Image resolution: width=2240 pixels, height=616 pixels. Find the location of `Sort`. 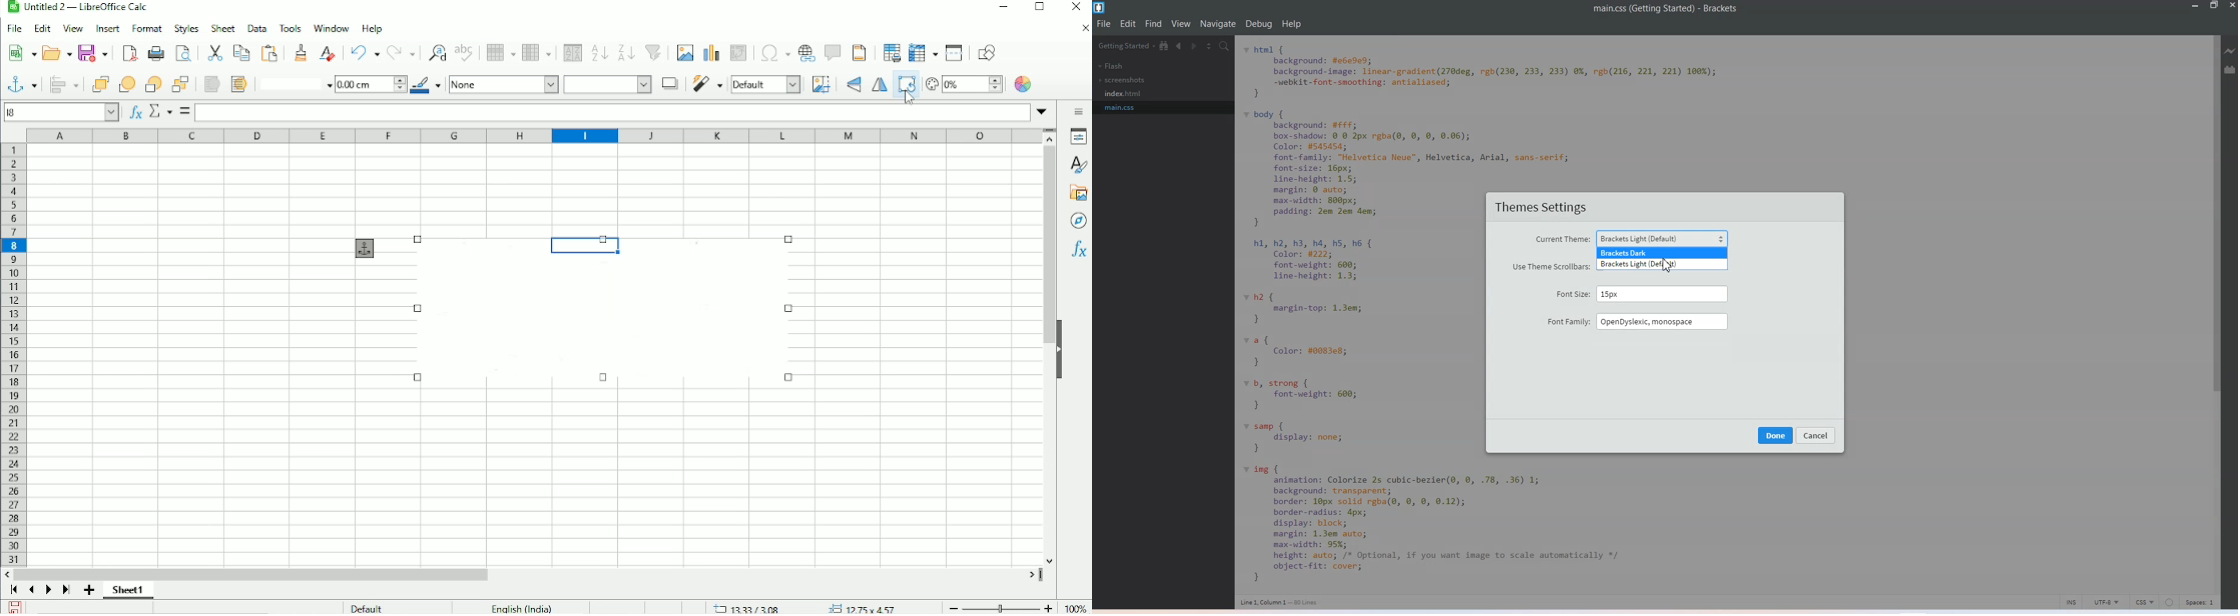

Sort is located at coordinates (572, 53).